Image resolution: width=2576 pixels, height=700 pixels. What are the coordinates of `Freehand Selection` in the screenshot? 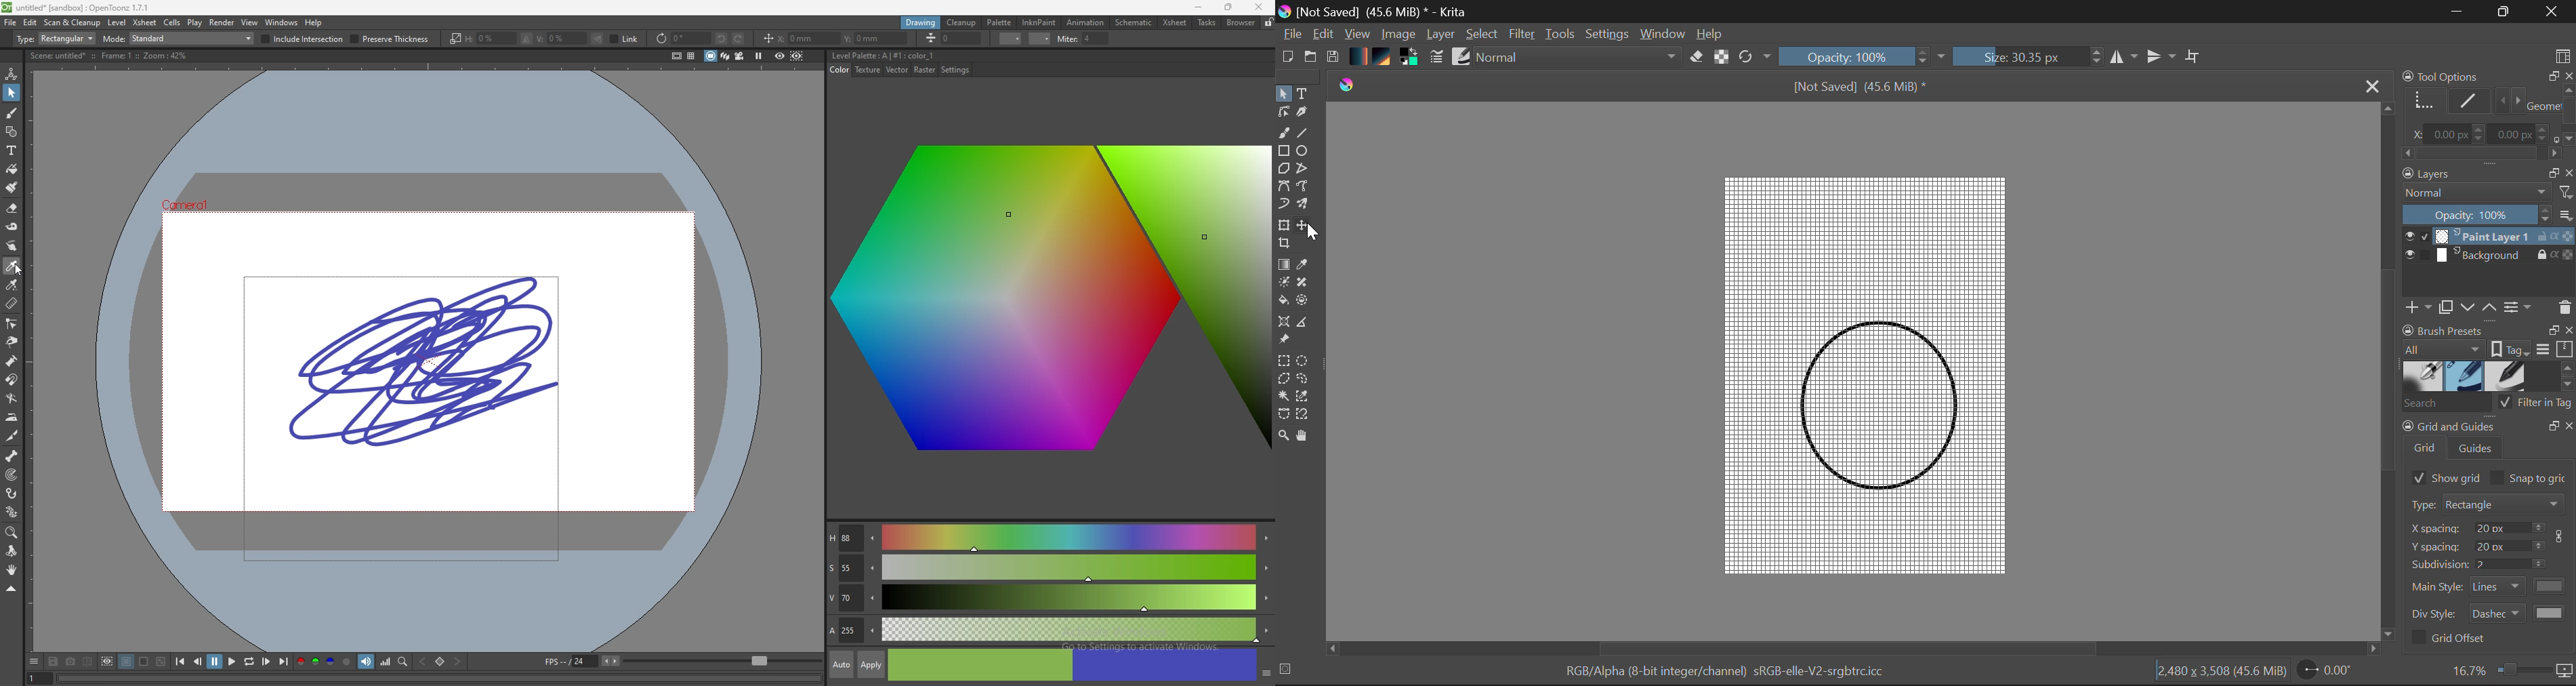 It's located at (1304, 379).